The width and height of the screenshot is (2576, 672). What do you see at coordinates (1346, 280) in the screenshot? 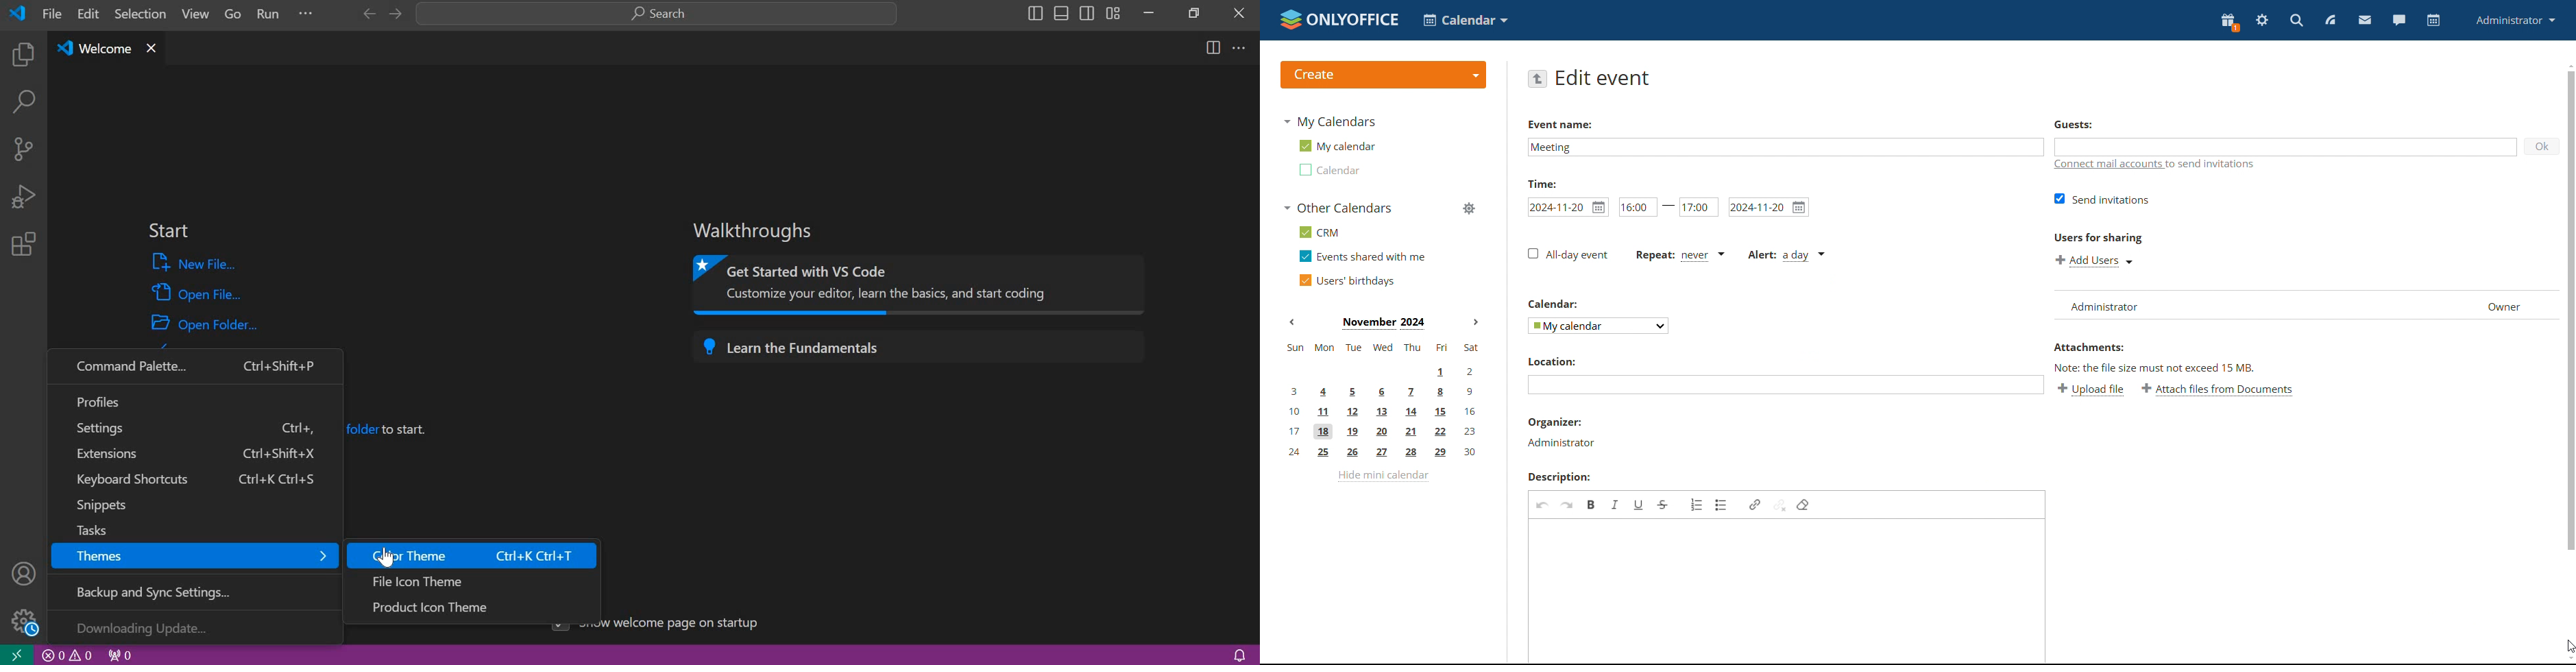
I see `users' birthdays ` at bounding box center [1346, 280].